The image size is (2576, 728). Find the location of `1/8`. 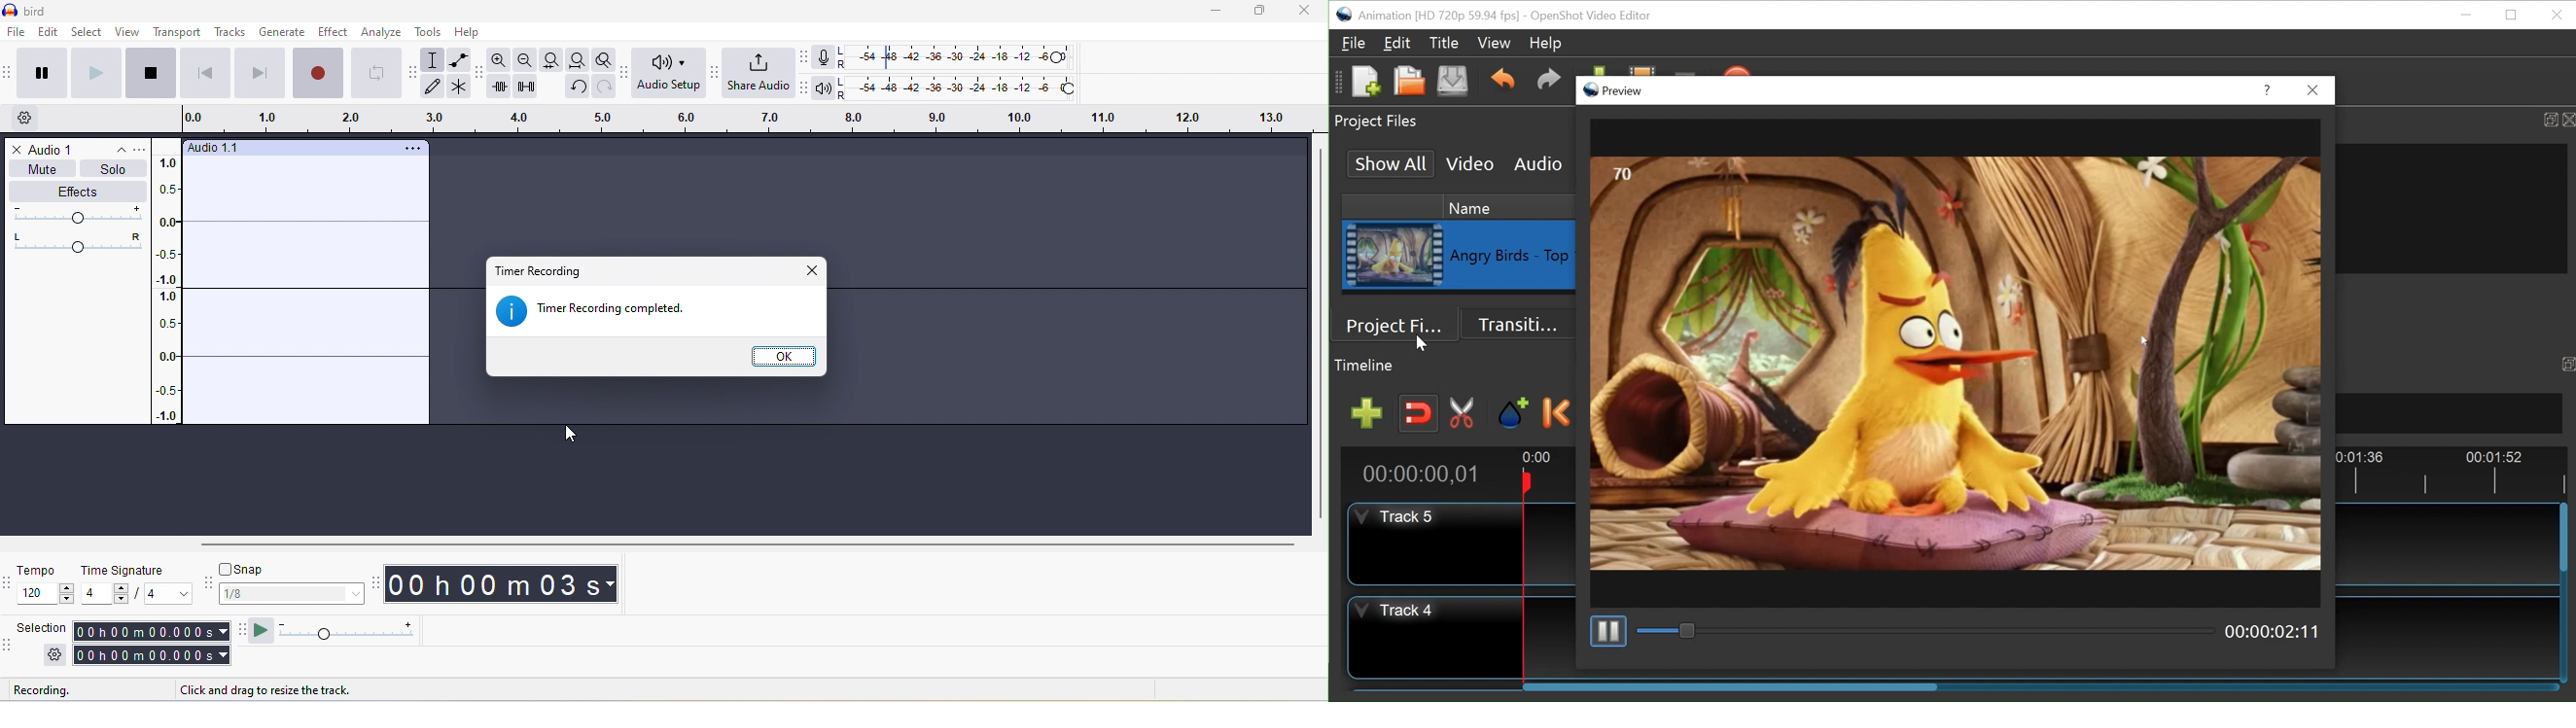

1/8 is located at coordinates (293, 596).